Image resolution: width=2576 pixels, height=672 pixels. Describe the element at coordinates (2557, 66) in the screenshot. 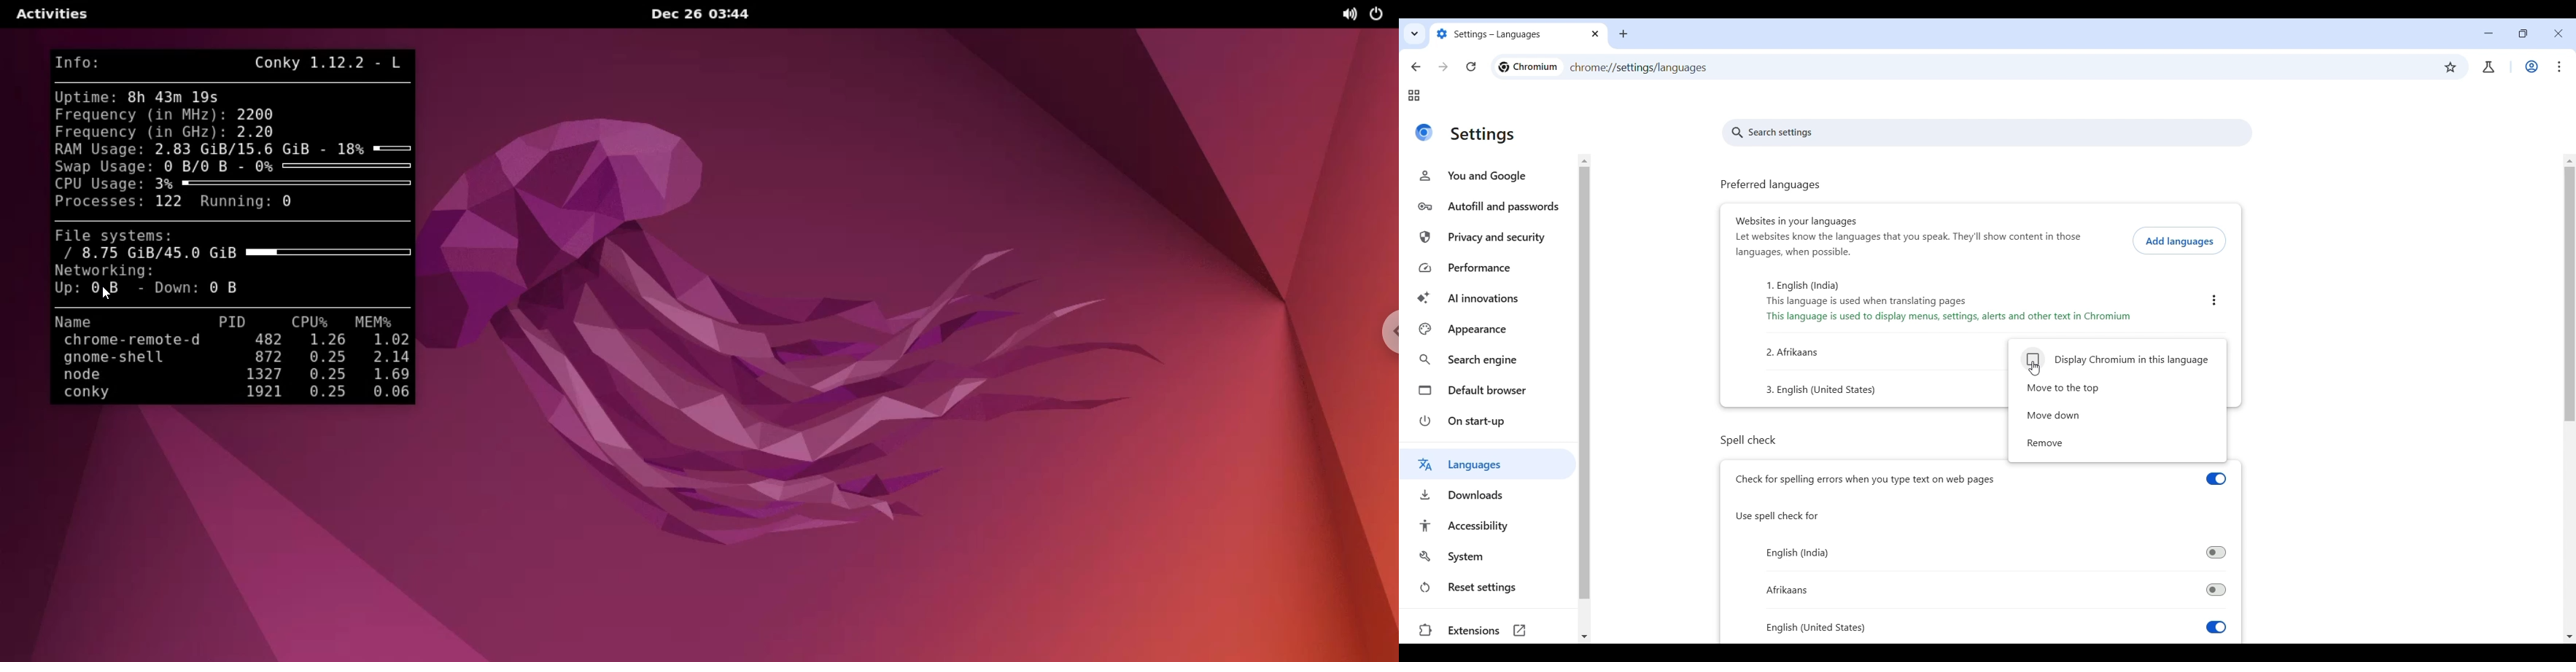

I see `Customize and control Chromium` at that location.